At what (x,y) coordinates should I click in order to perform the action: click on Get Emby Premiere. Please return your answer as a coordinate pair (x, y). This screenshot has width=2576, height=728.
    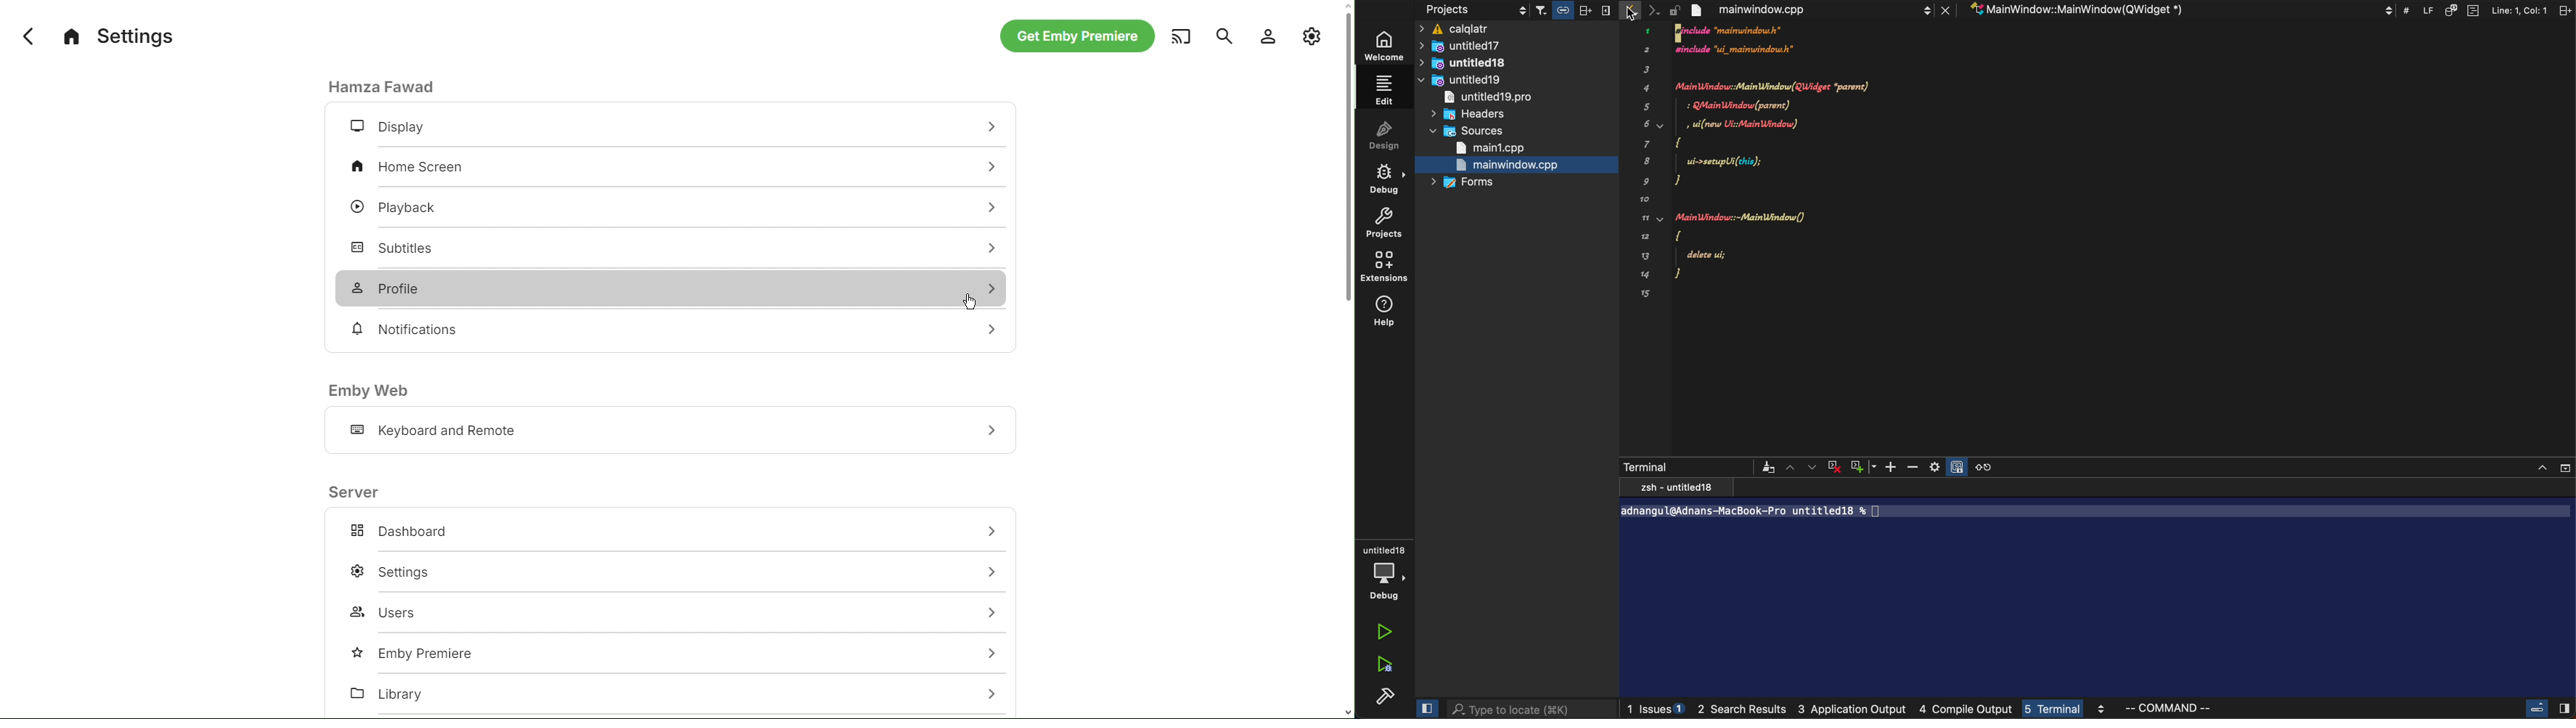
    Looking at the image, I should click on (1076, 38).